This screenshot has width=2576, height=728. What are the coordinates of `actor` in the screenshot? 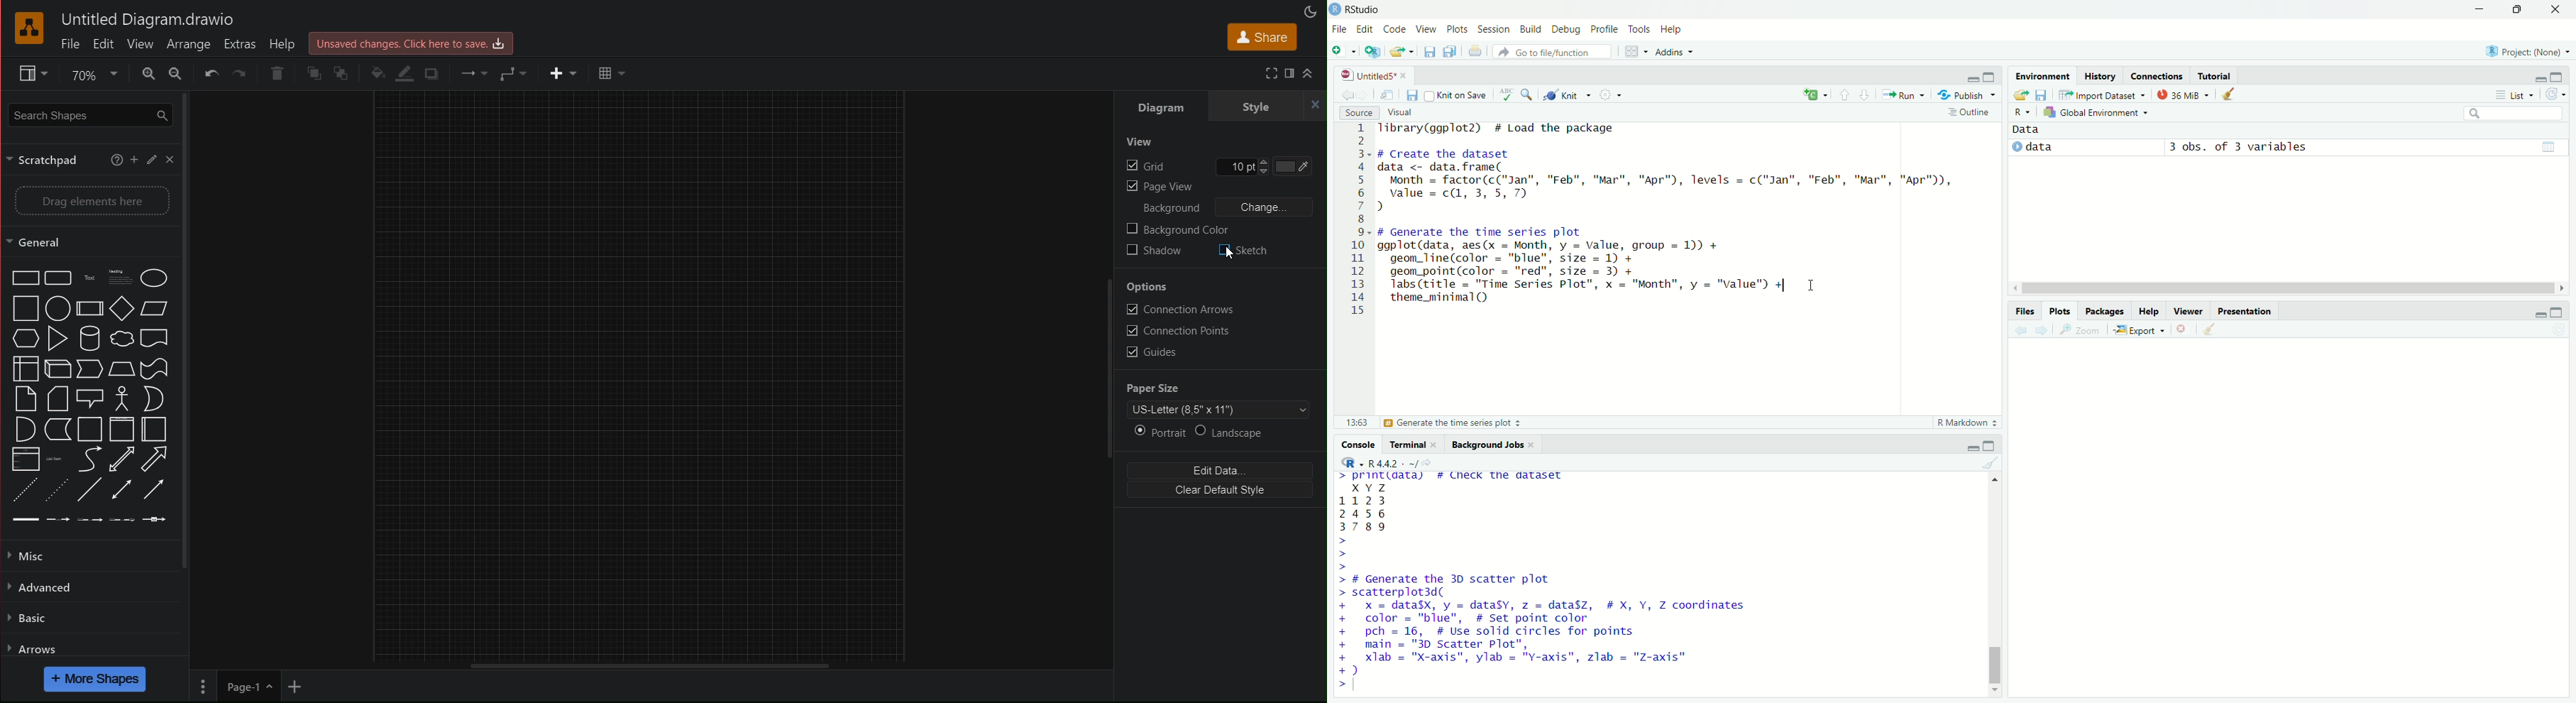 It's located at (122, 398).